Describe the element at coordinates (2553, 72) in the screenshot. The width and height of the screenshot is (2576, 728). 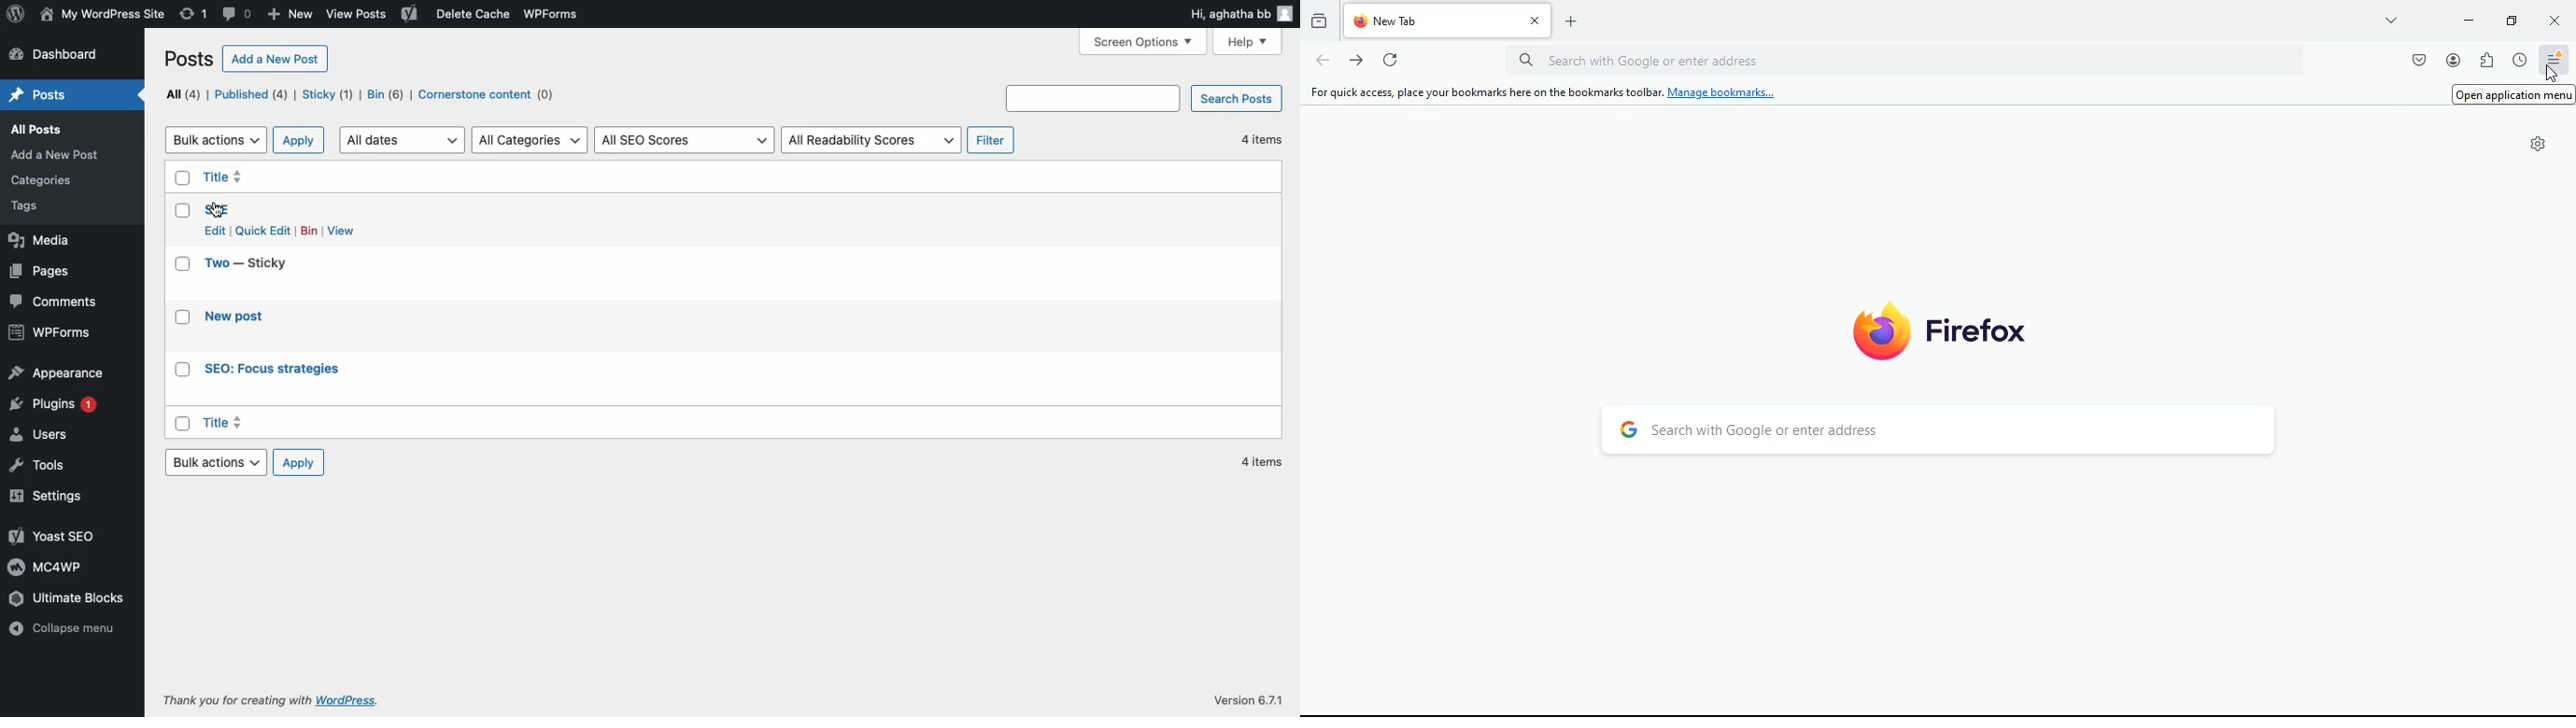
I see `Cursor` at that location.